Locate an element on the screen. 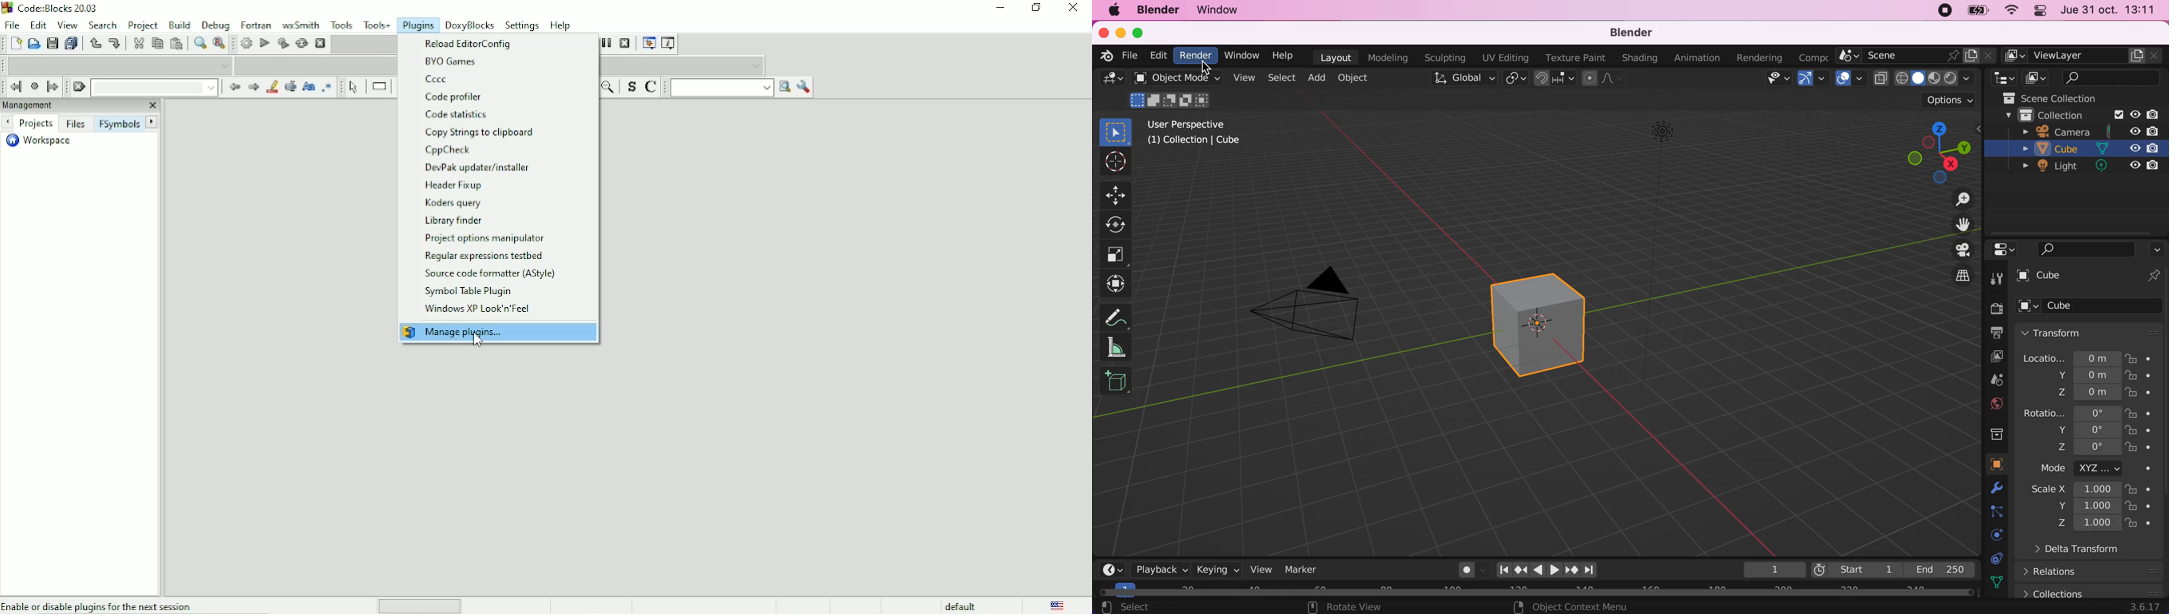  1 is located at coordinates (1770, 569).